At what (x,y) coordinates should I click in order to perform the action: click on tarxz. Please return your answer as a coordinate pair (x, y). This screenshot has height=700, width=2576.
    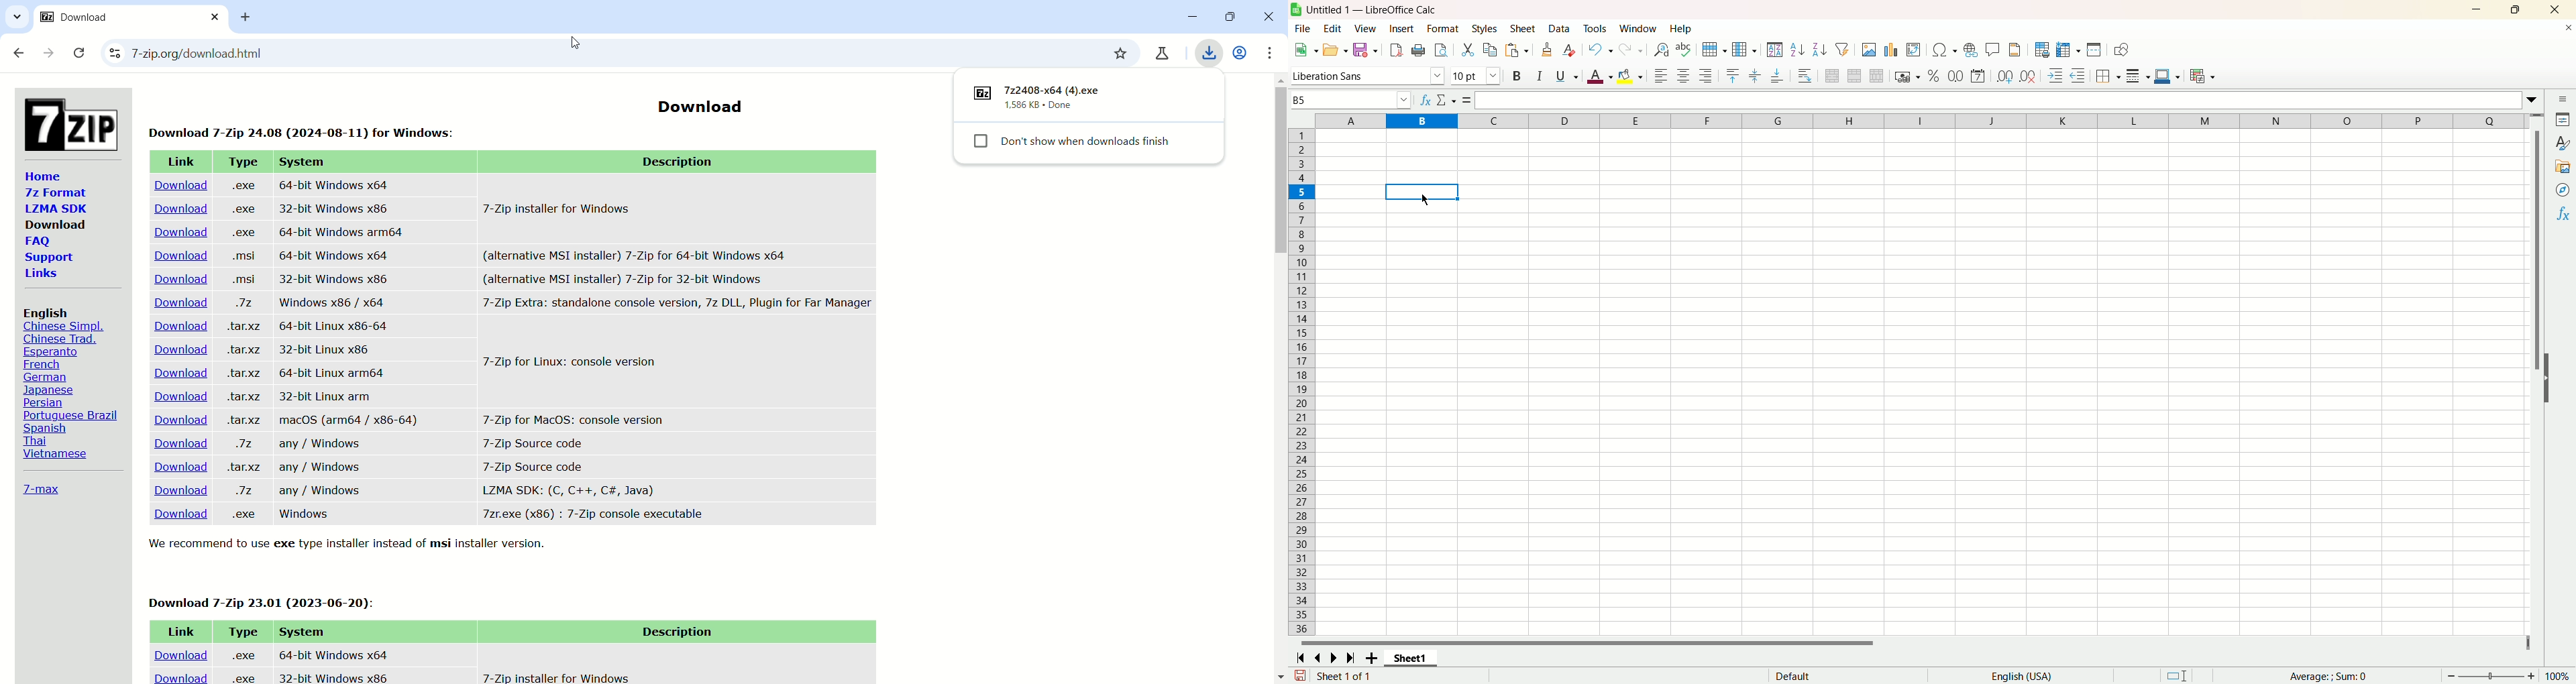
    Looking at the image, I should click on (243, 351).